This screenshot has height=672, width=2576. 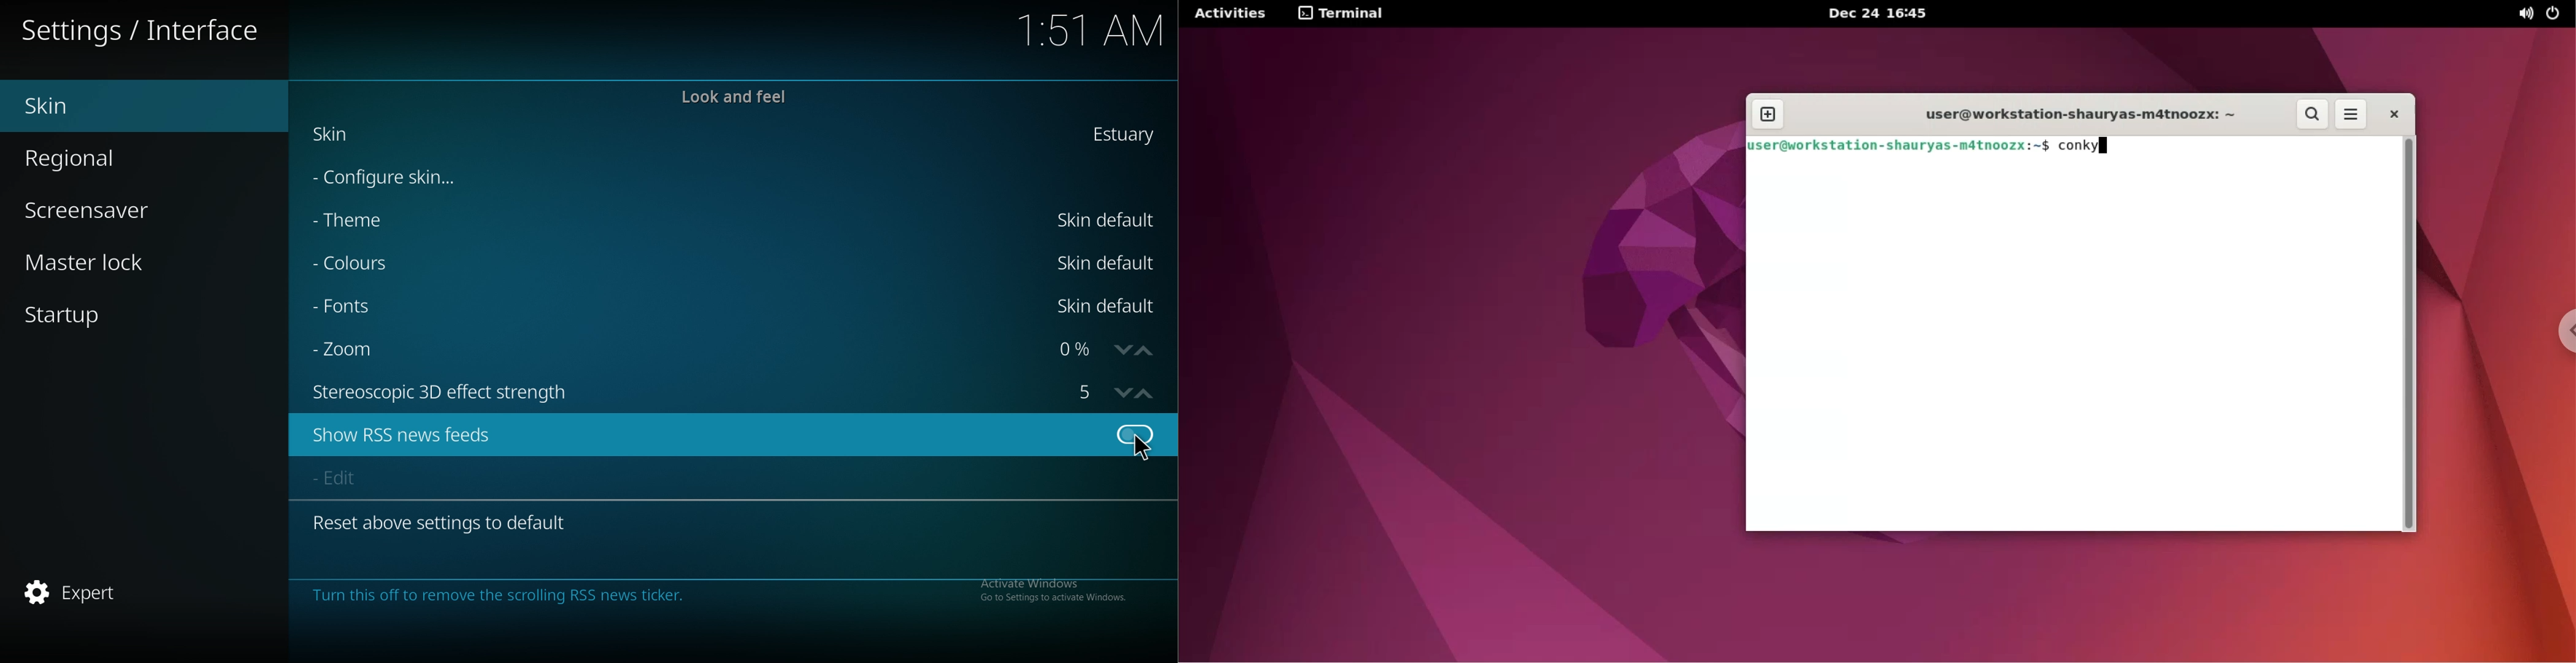 What do you see at coordinates (423, 434) in the screenshot?
I see `show rss new feeds` at bounding box center [423, 434].